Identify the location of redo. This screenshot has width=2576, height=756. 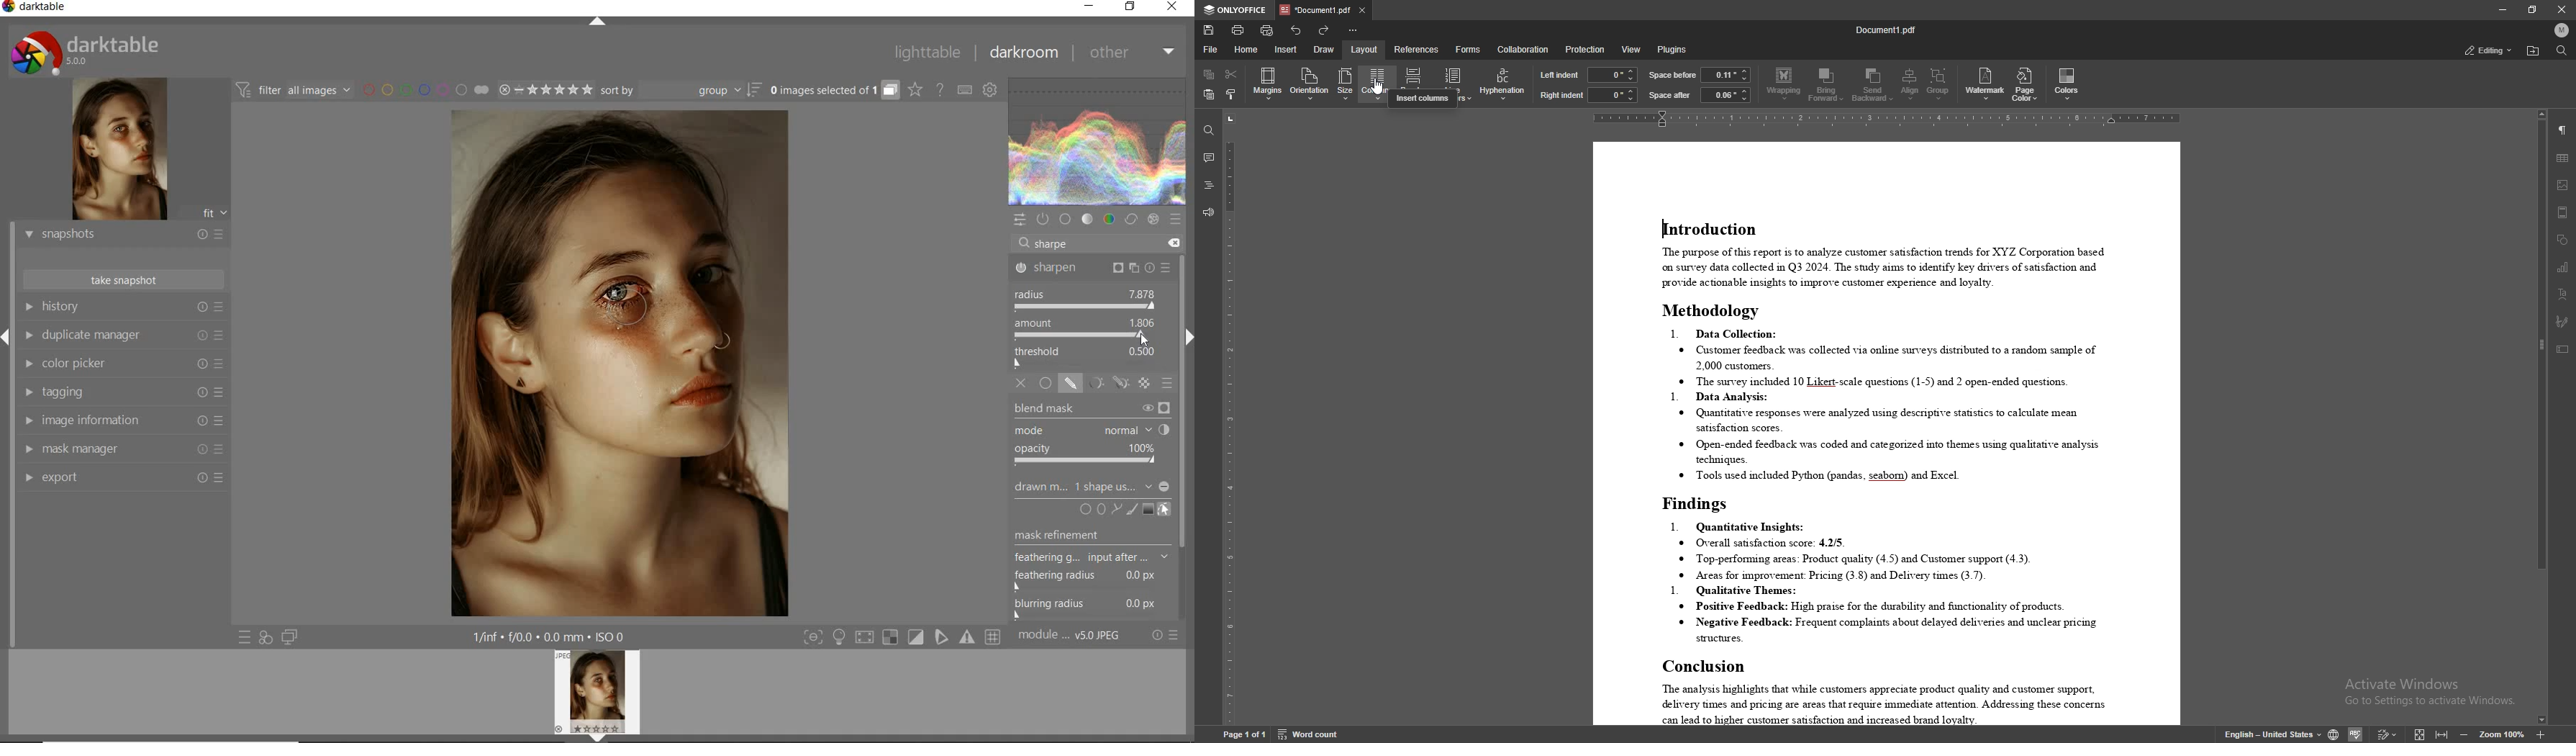
(1325, 30).